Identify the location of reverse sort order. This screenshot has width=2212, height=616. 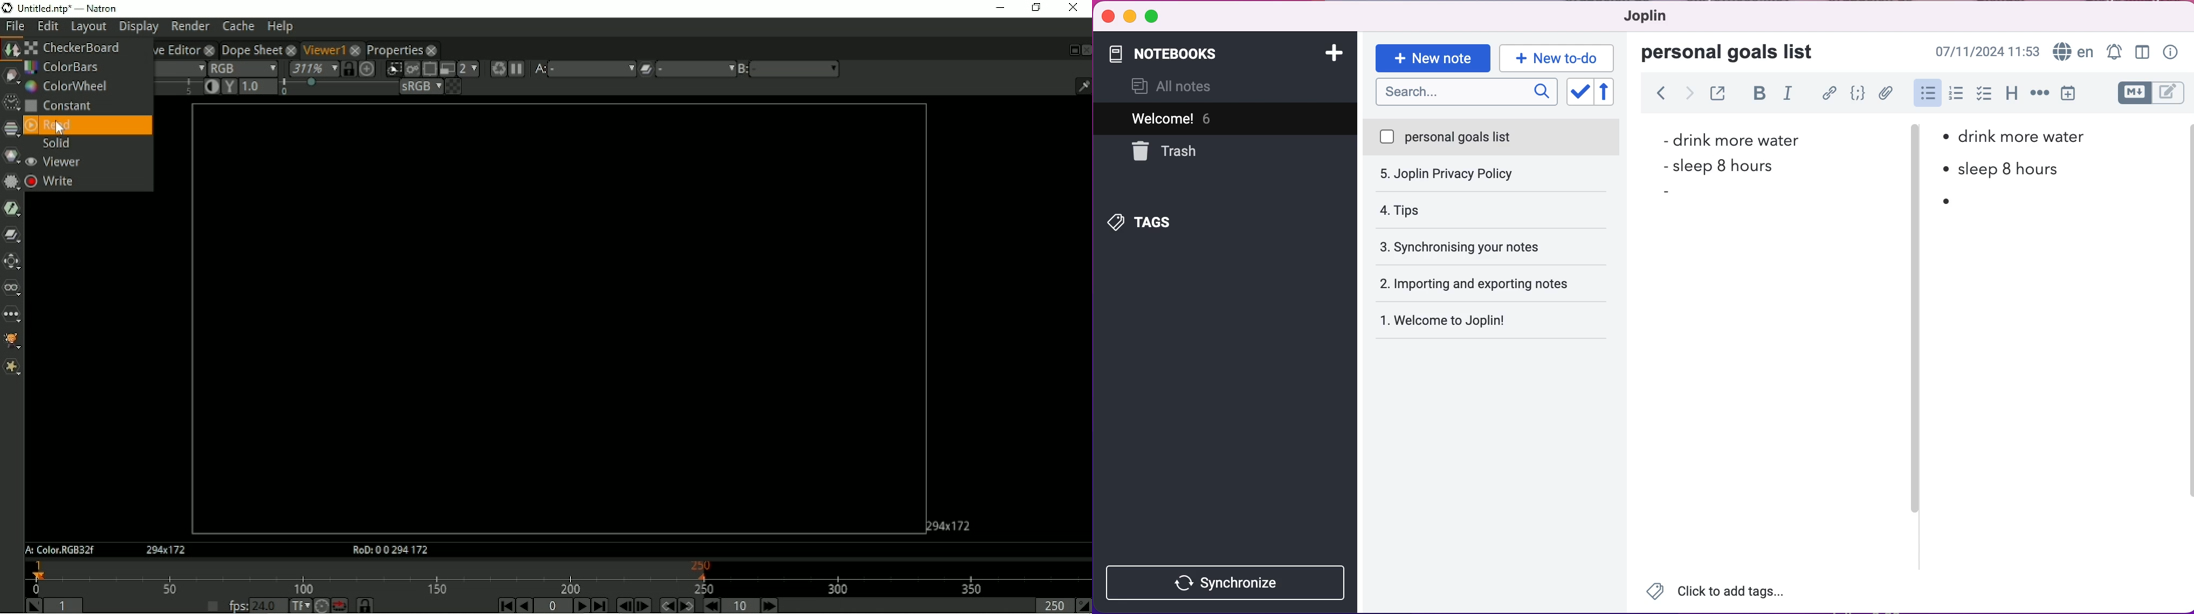
(1611, 92).